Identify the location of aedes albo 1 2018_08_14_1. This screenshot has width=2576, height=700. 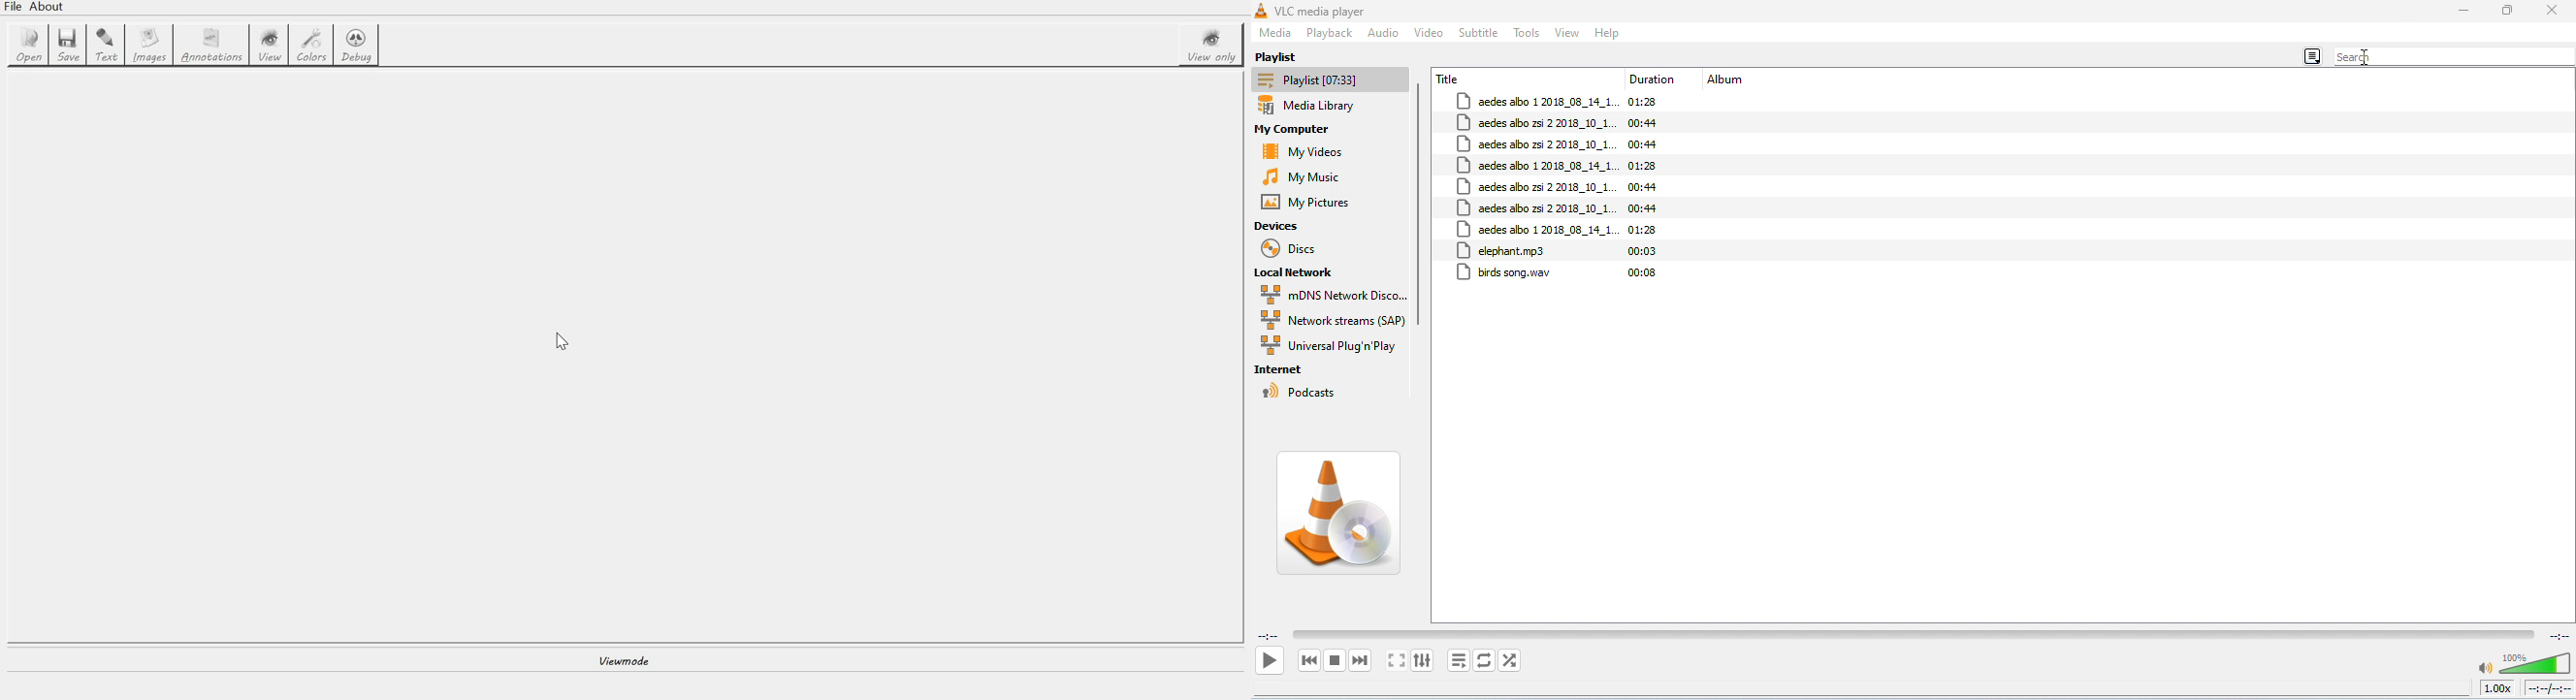
(1535, 229).